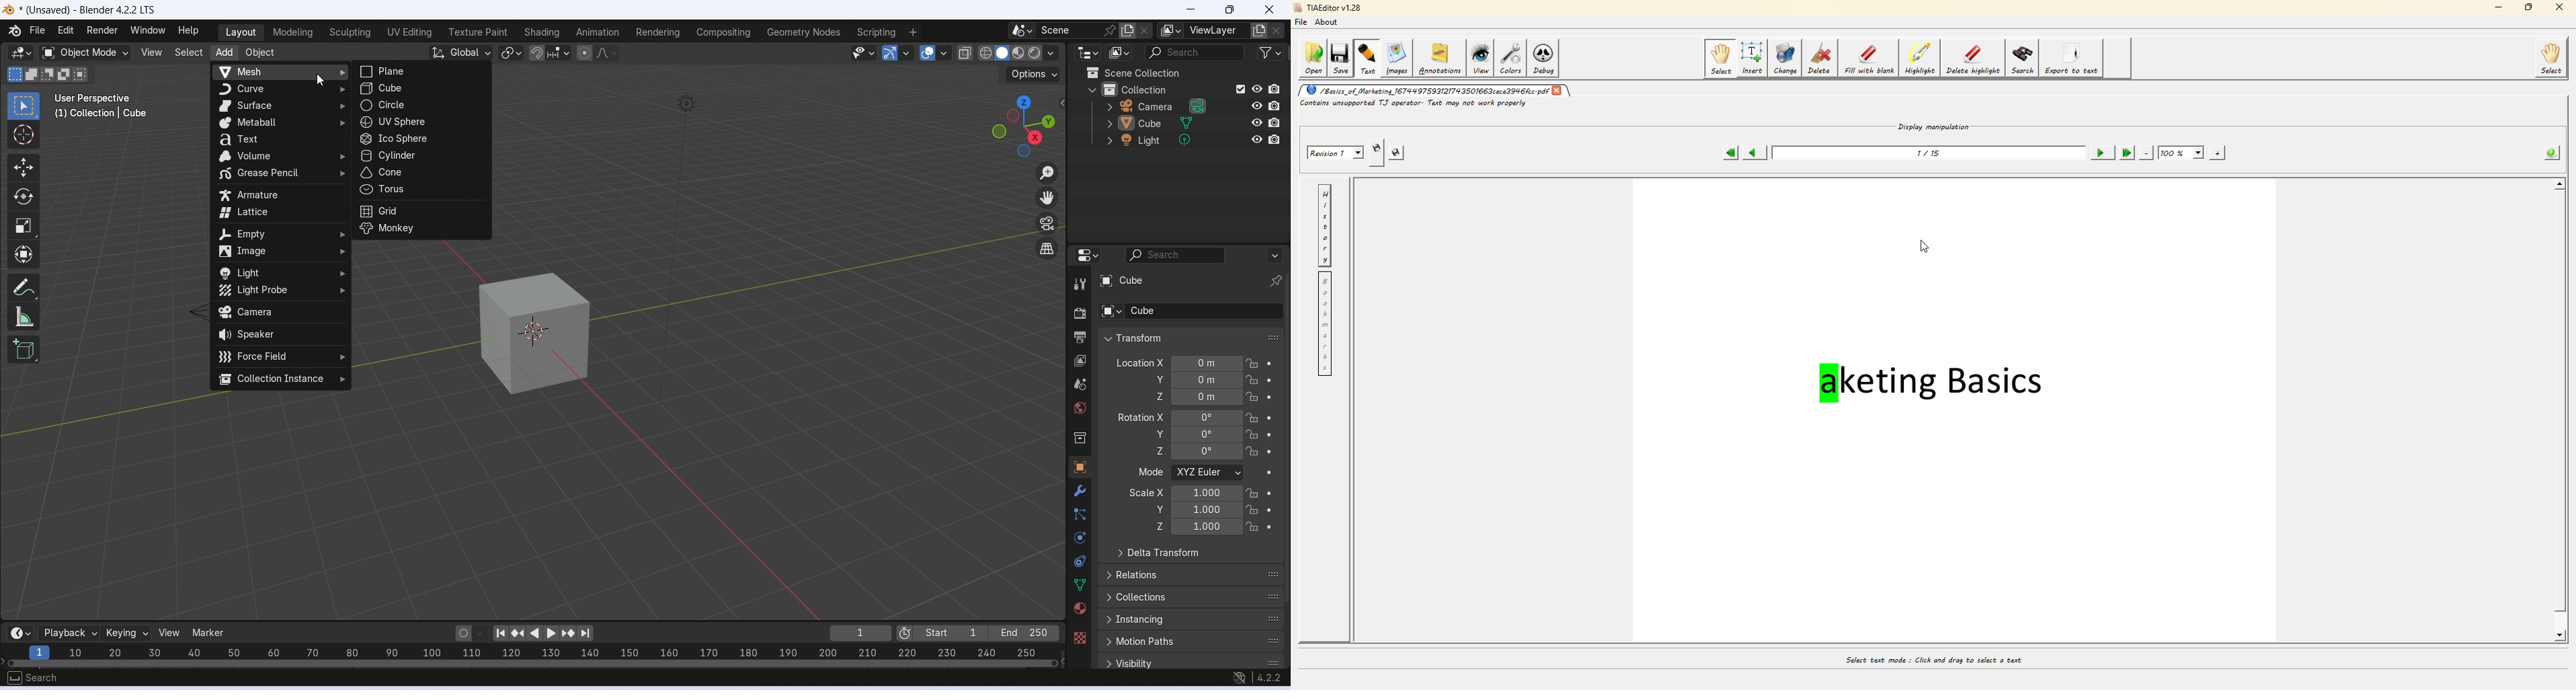 This screenshot has width=2576, height=700. I want to click on play animation, so click(553, 634).